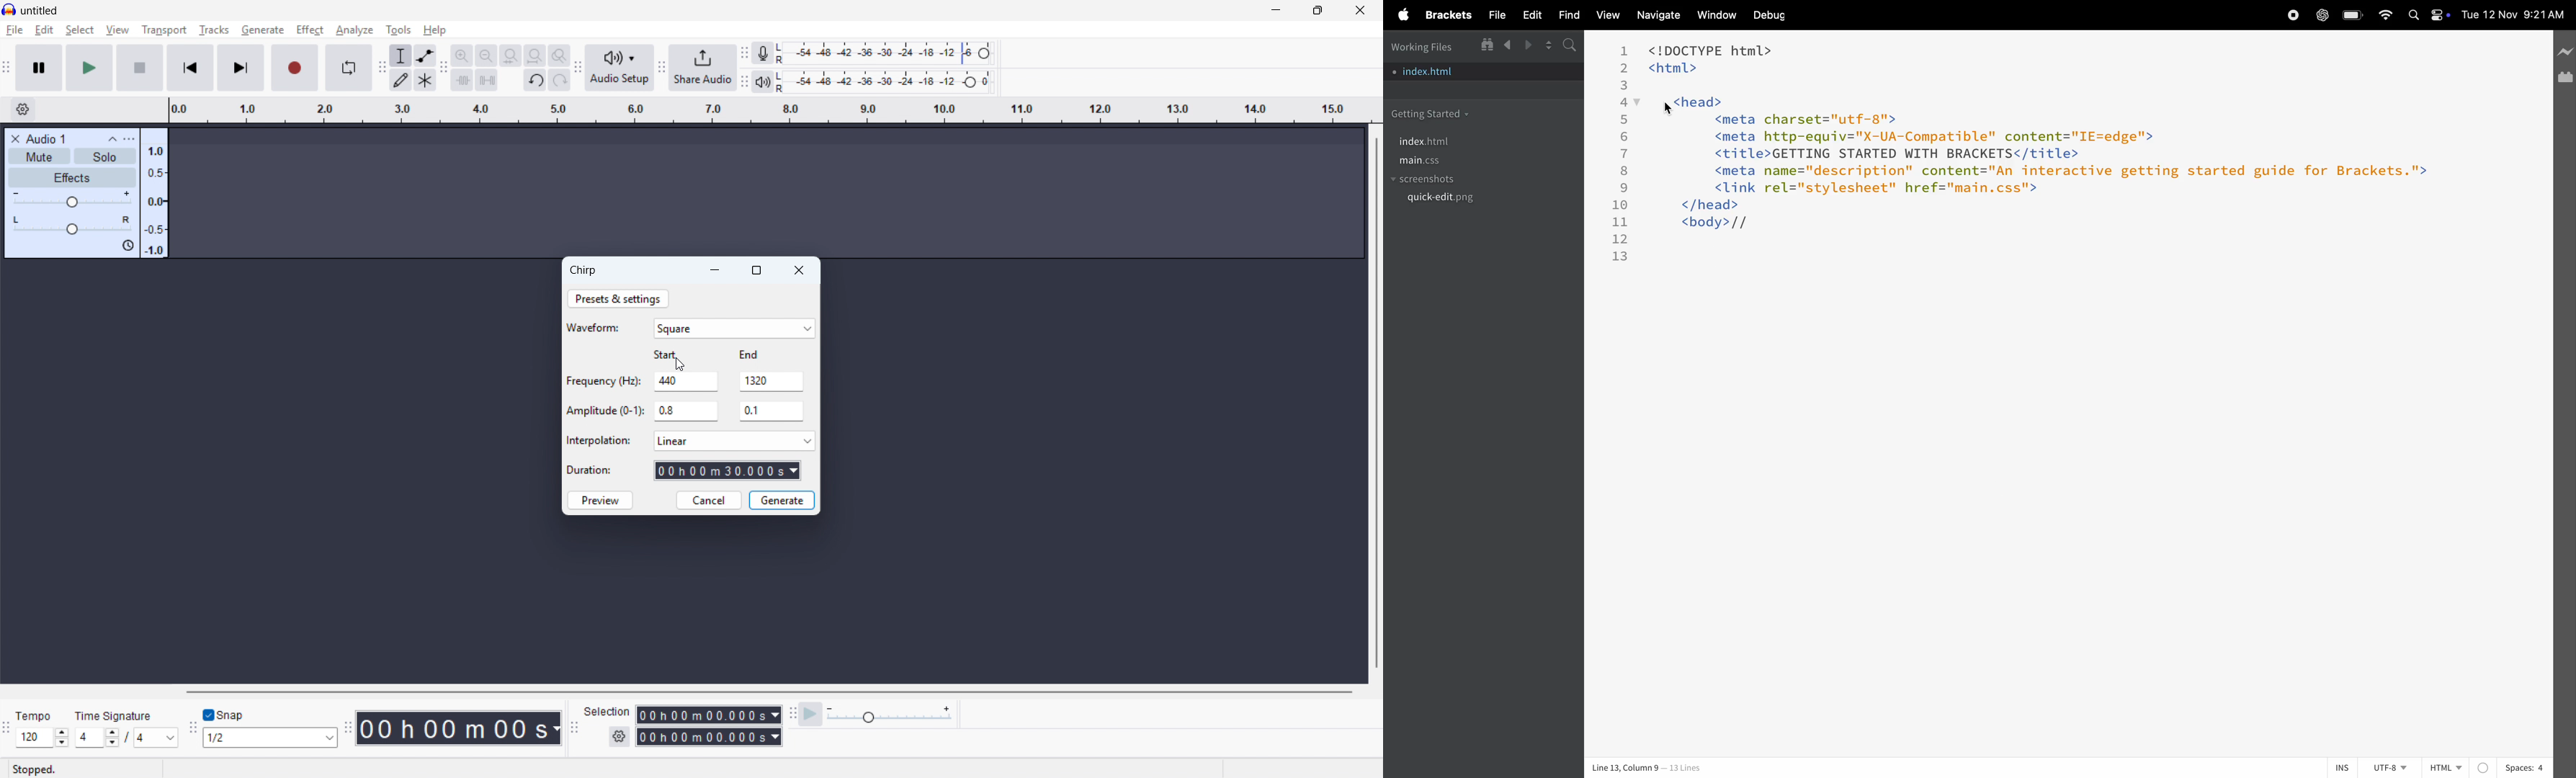  I want to click on apple menu, so click(1401, 15).